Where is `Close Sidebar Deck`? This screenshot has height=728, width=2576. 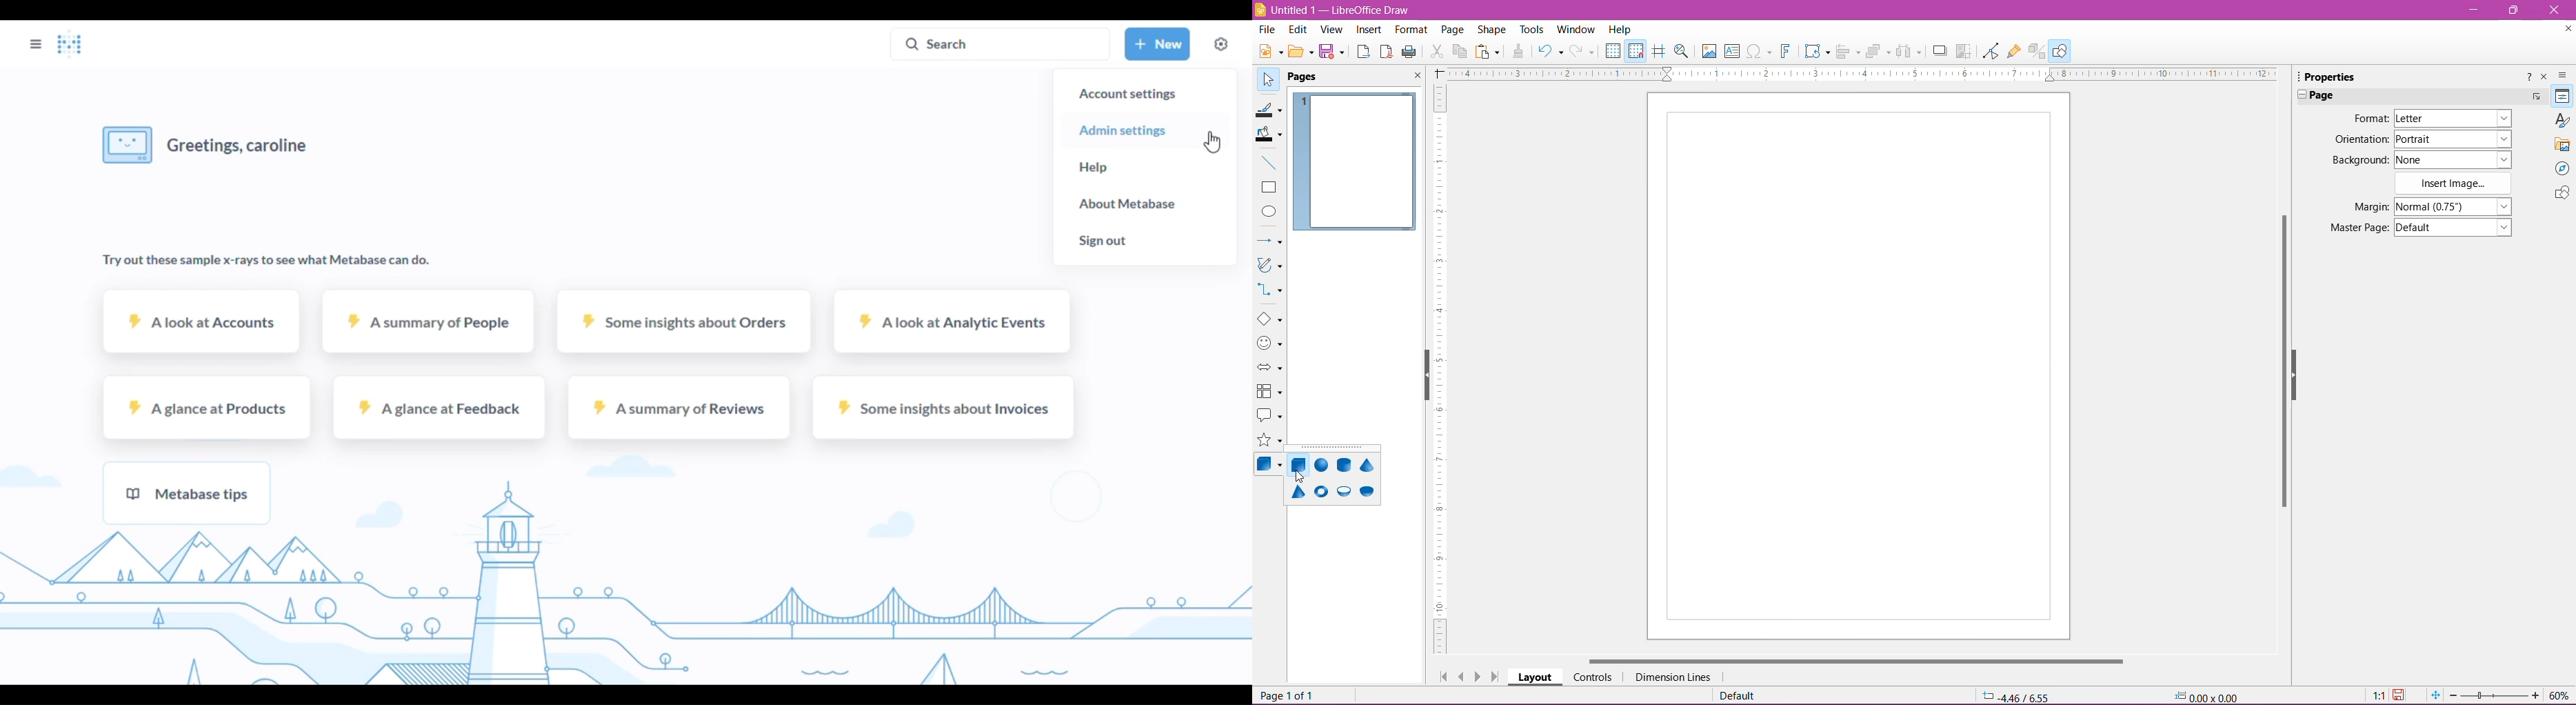
Close Sidebar Deck is located at coordinates (2544, 77).